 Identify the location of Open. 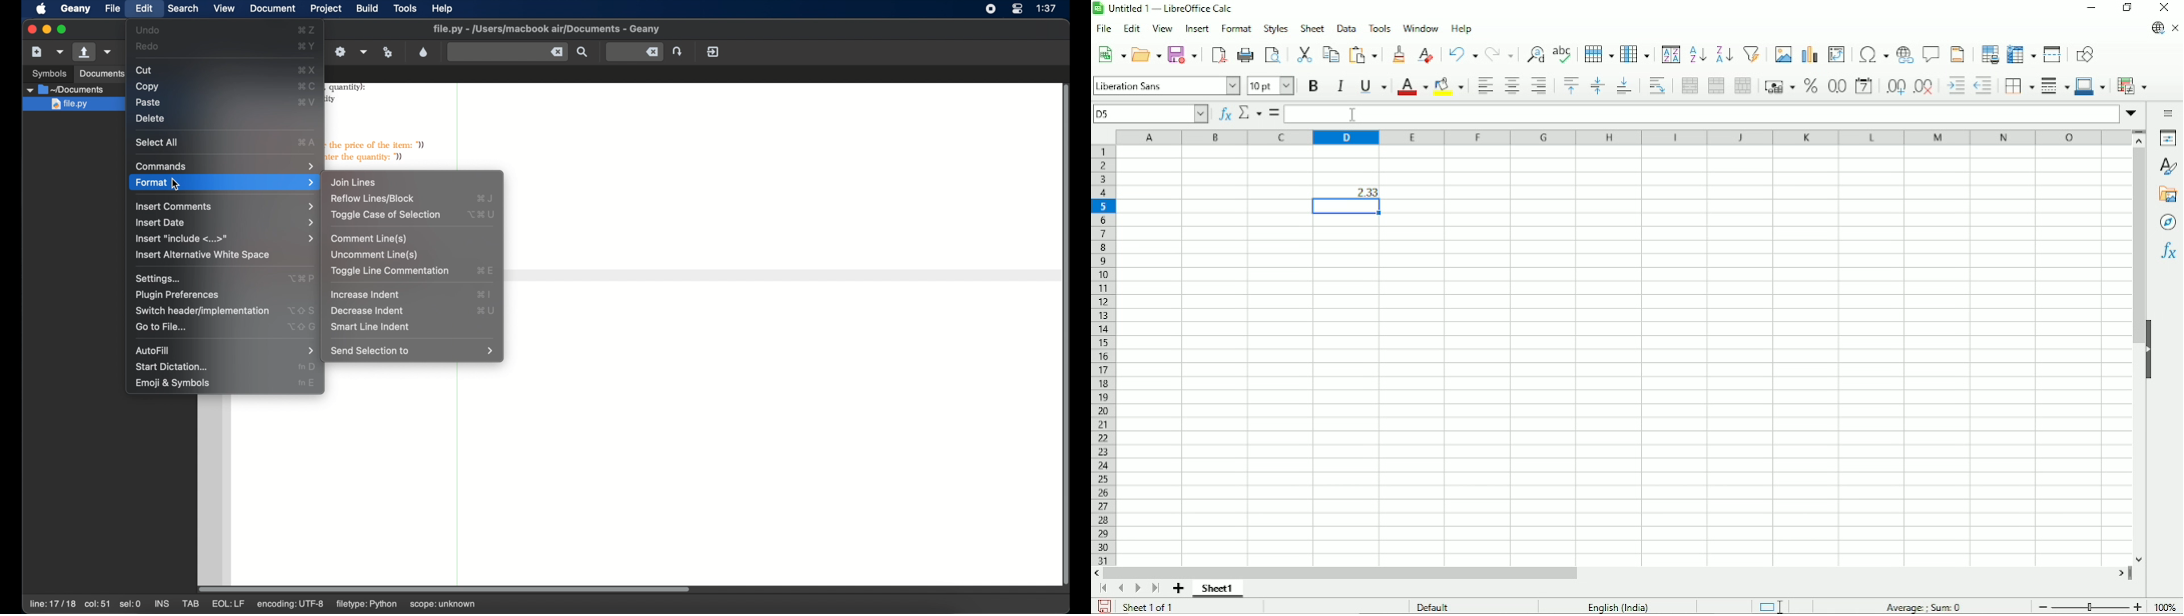
(1147, 53).